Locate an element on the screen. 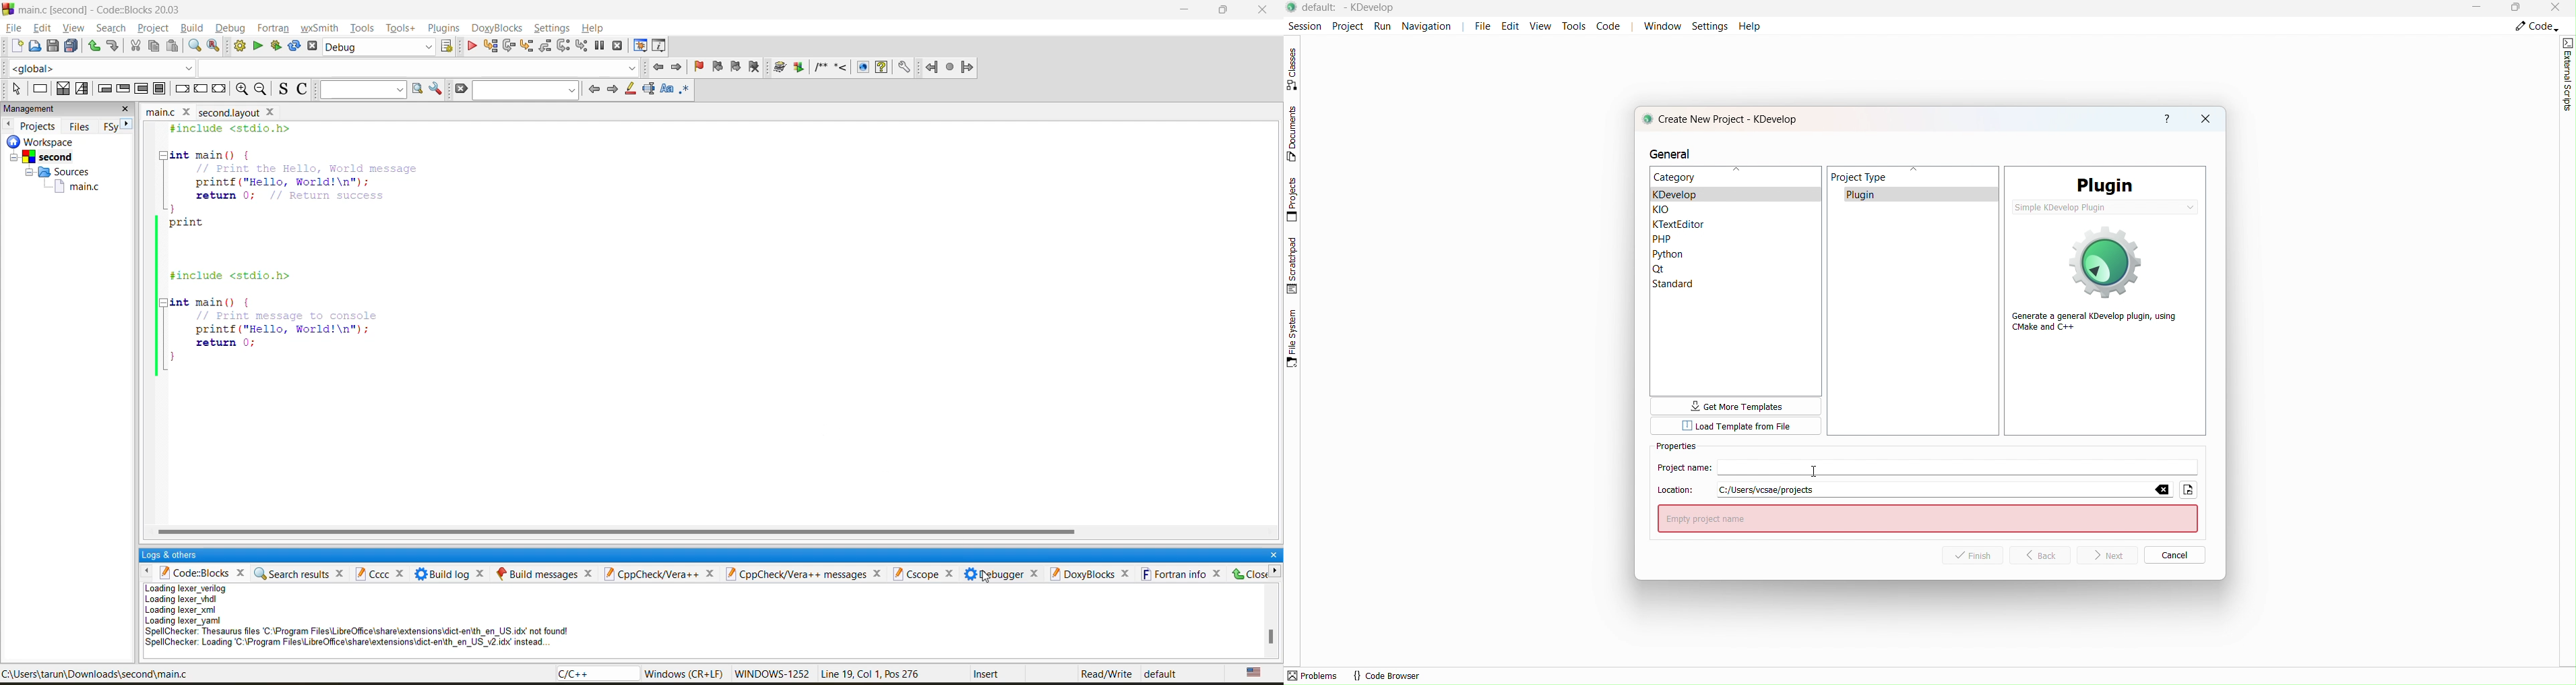 The height and width of the screenshot is (700, 2576). fortran is located at coordinates (273, 28).